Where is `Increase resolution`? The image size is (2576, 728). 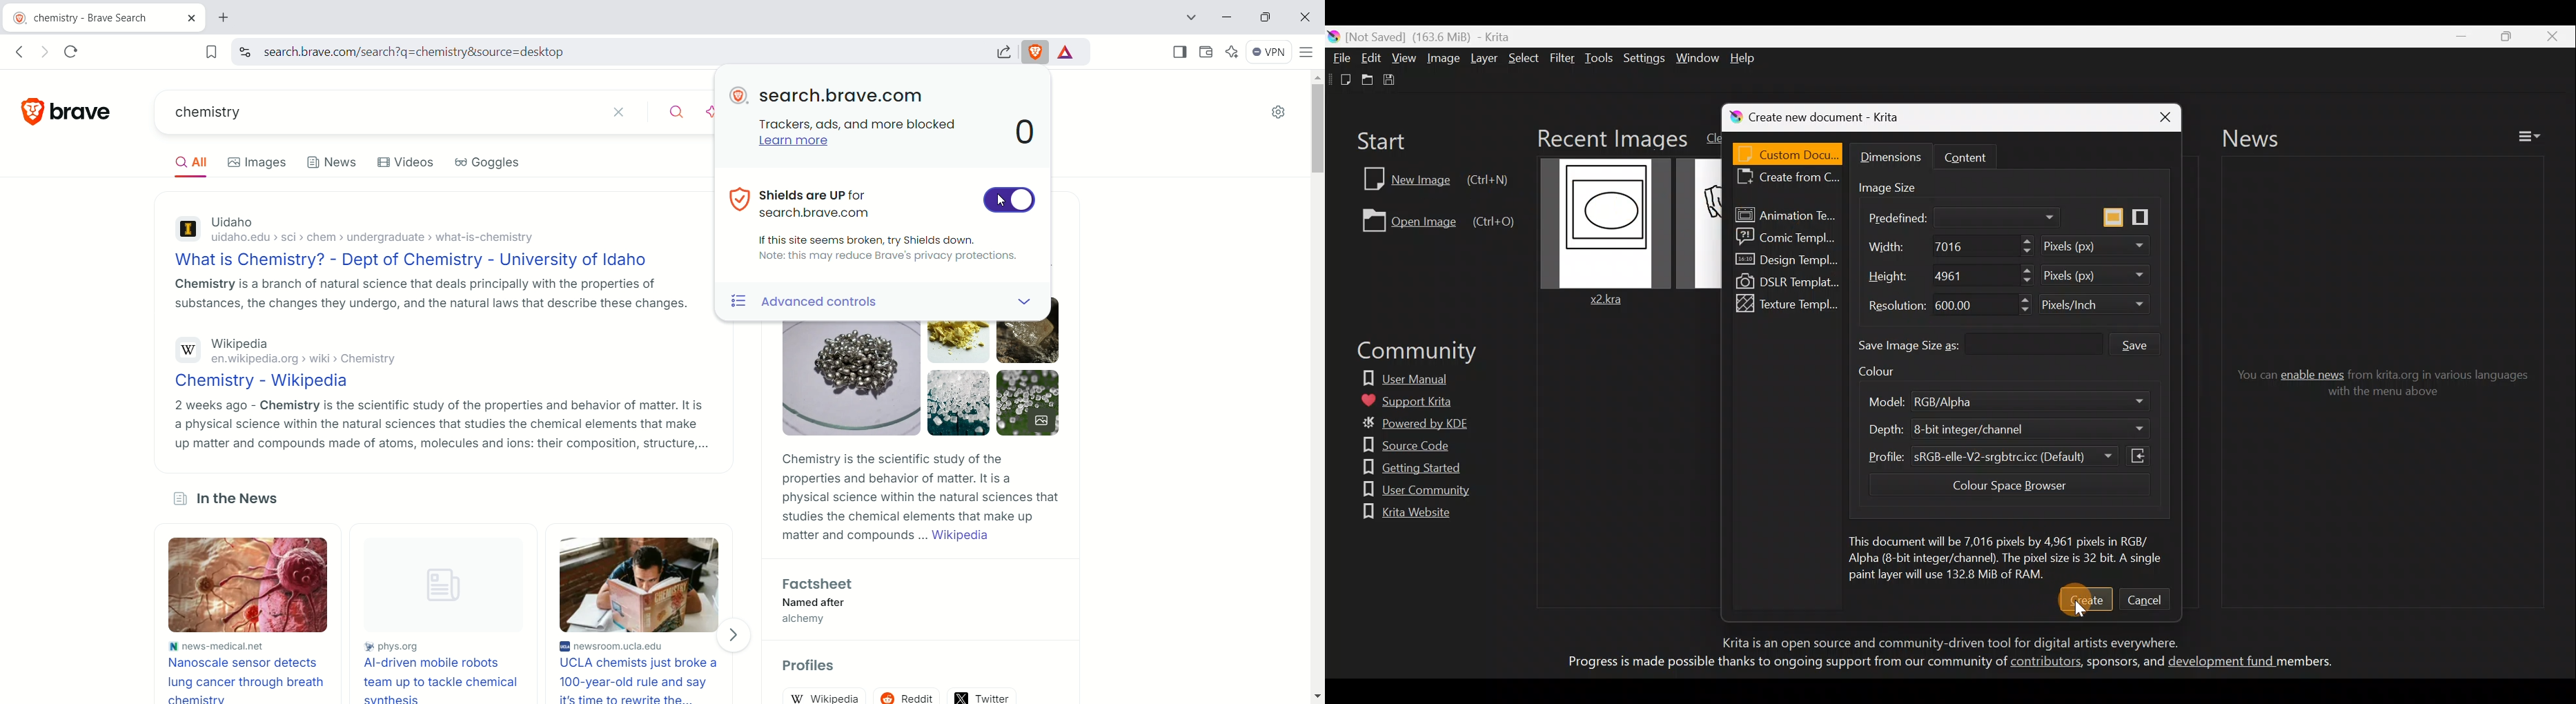 Increase resolution is located at coordinates (2013, 297).